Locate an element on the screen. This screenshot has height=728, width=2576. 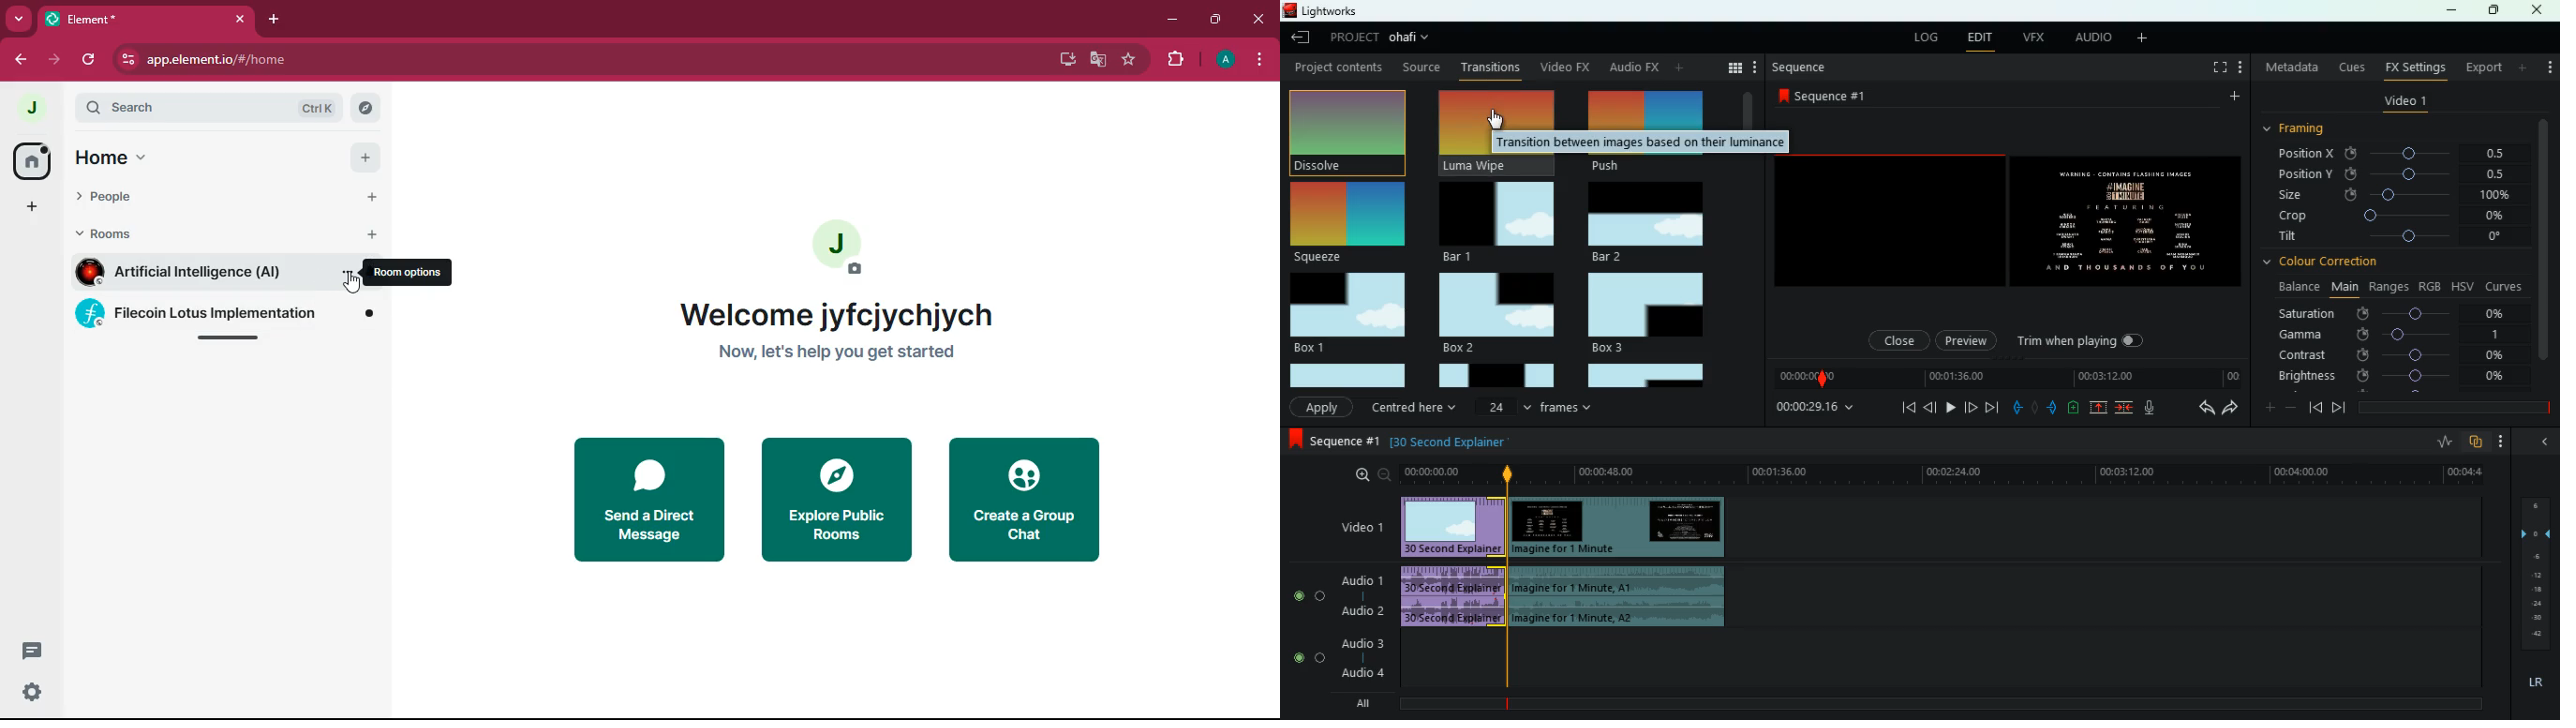
front is located at coordinates (1969, 405).